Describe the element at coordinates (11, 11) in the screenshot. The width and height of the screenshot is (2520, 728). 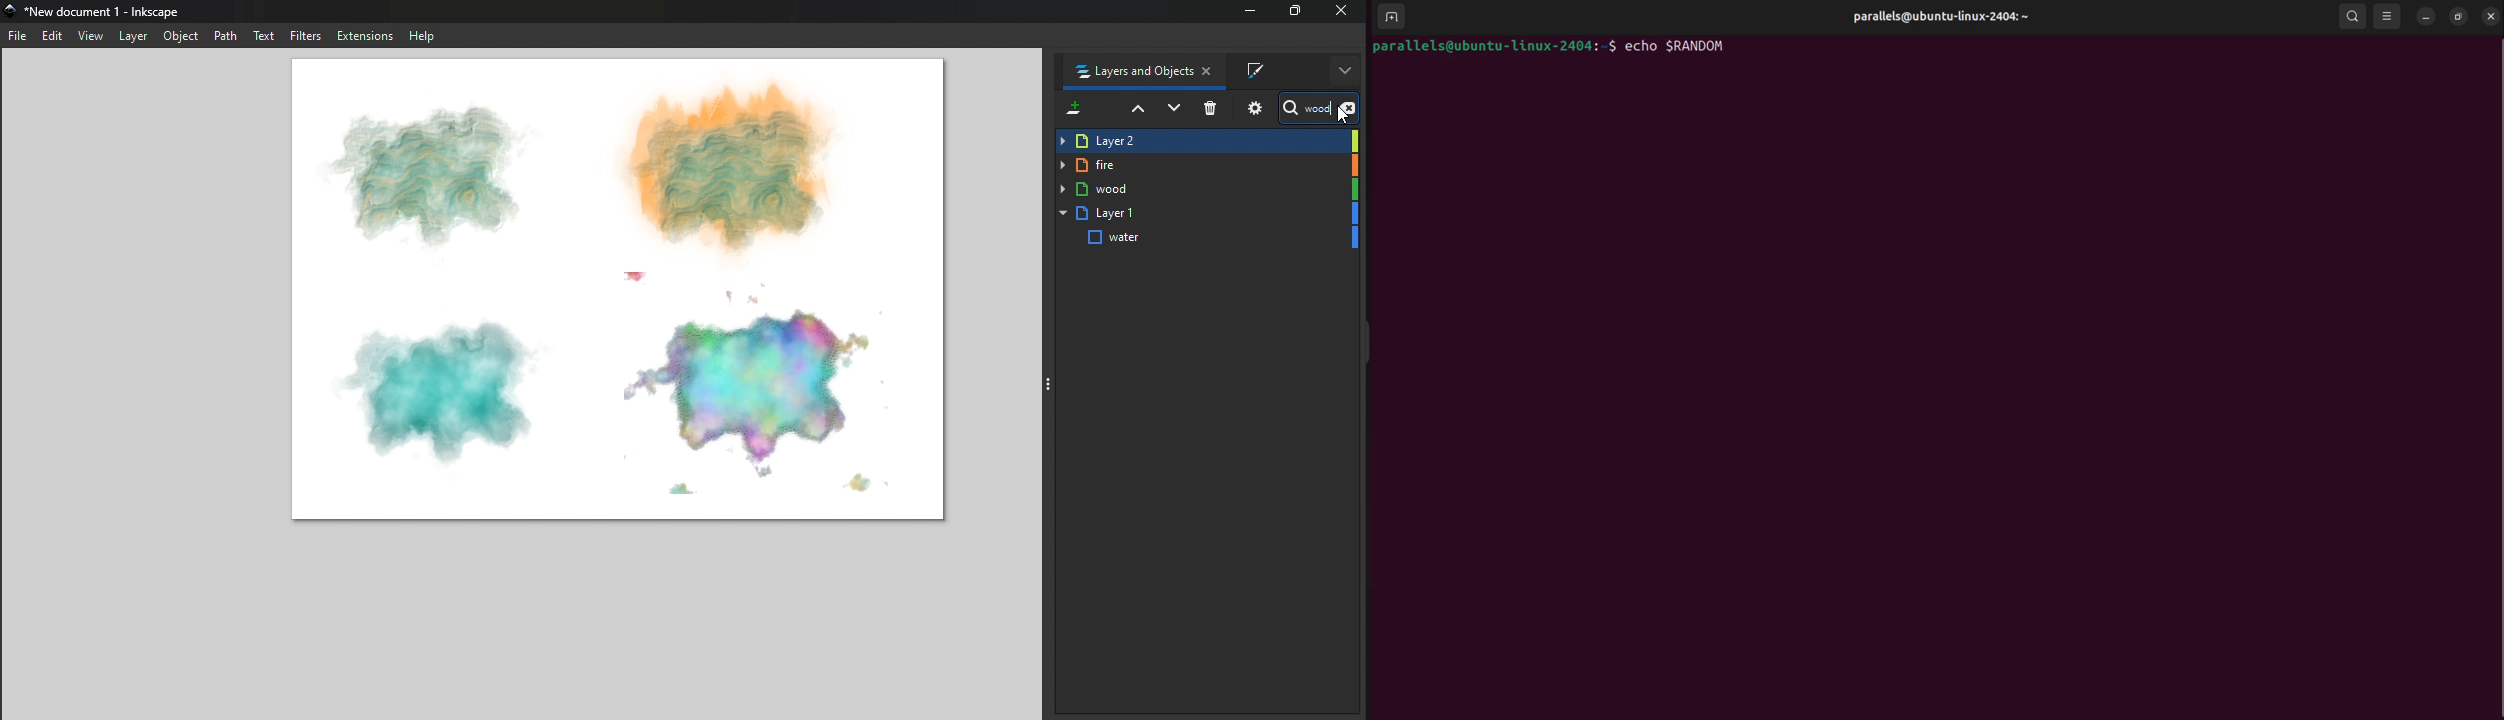
I see `app icon` at that location.